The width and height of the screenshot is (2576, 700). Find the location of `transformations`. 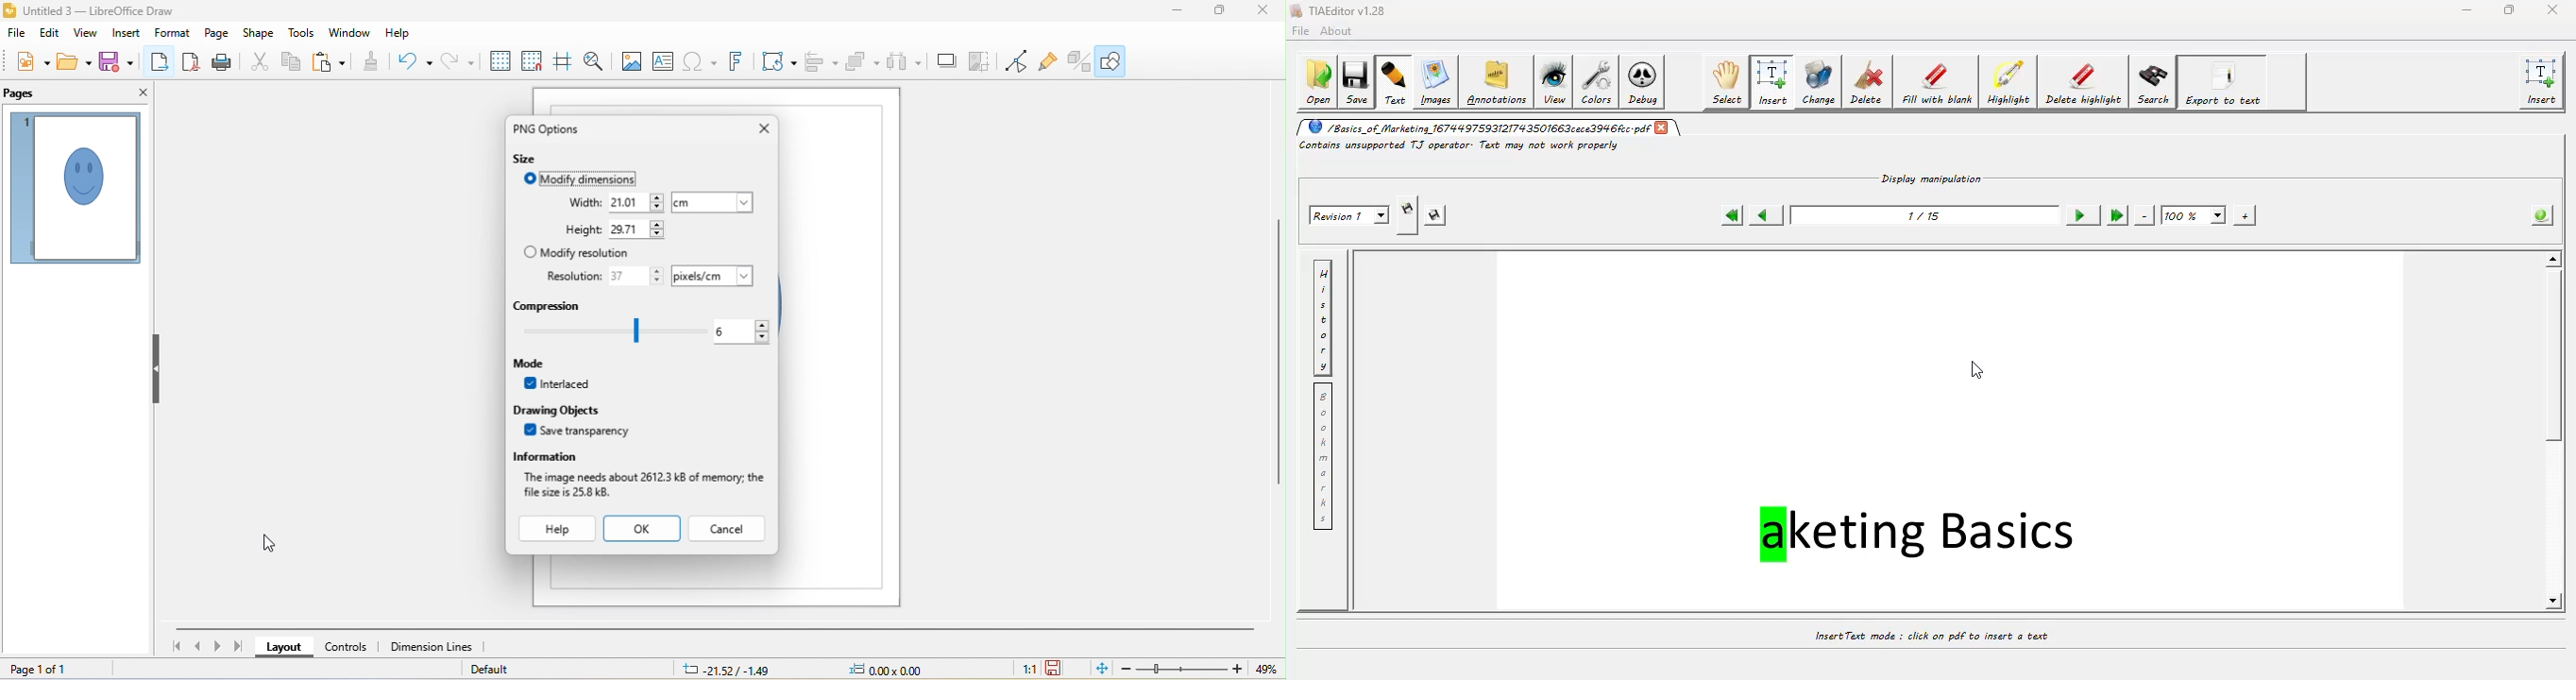

transformations is located at coordinates (779, 63).